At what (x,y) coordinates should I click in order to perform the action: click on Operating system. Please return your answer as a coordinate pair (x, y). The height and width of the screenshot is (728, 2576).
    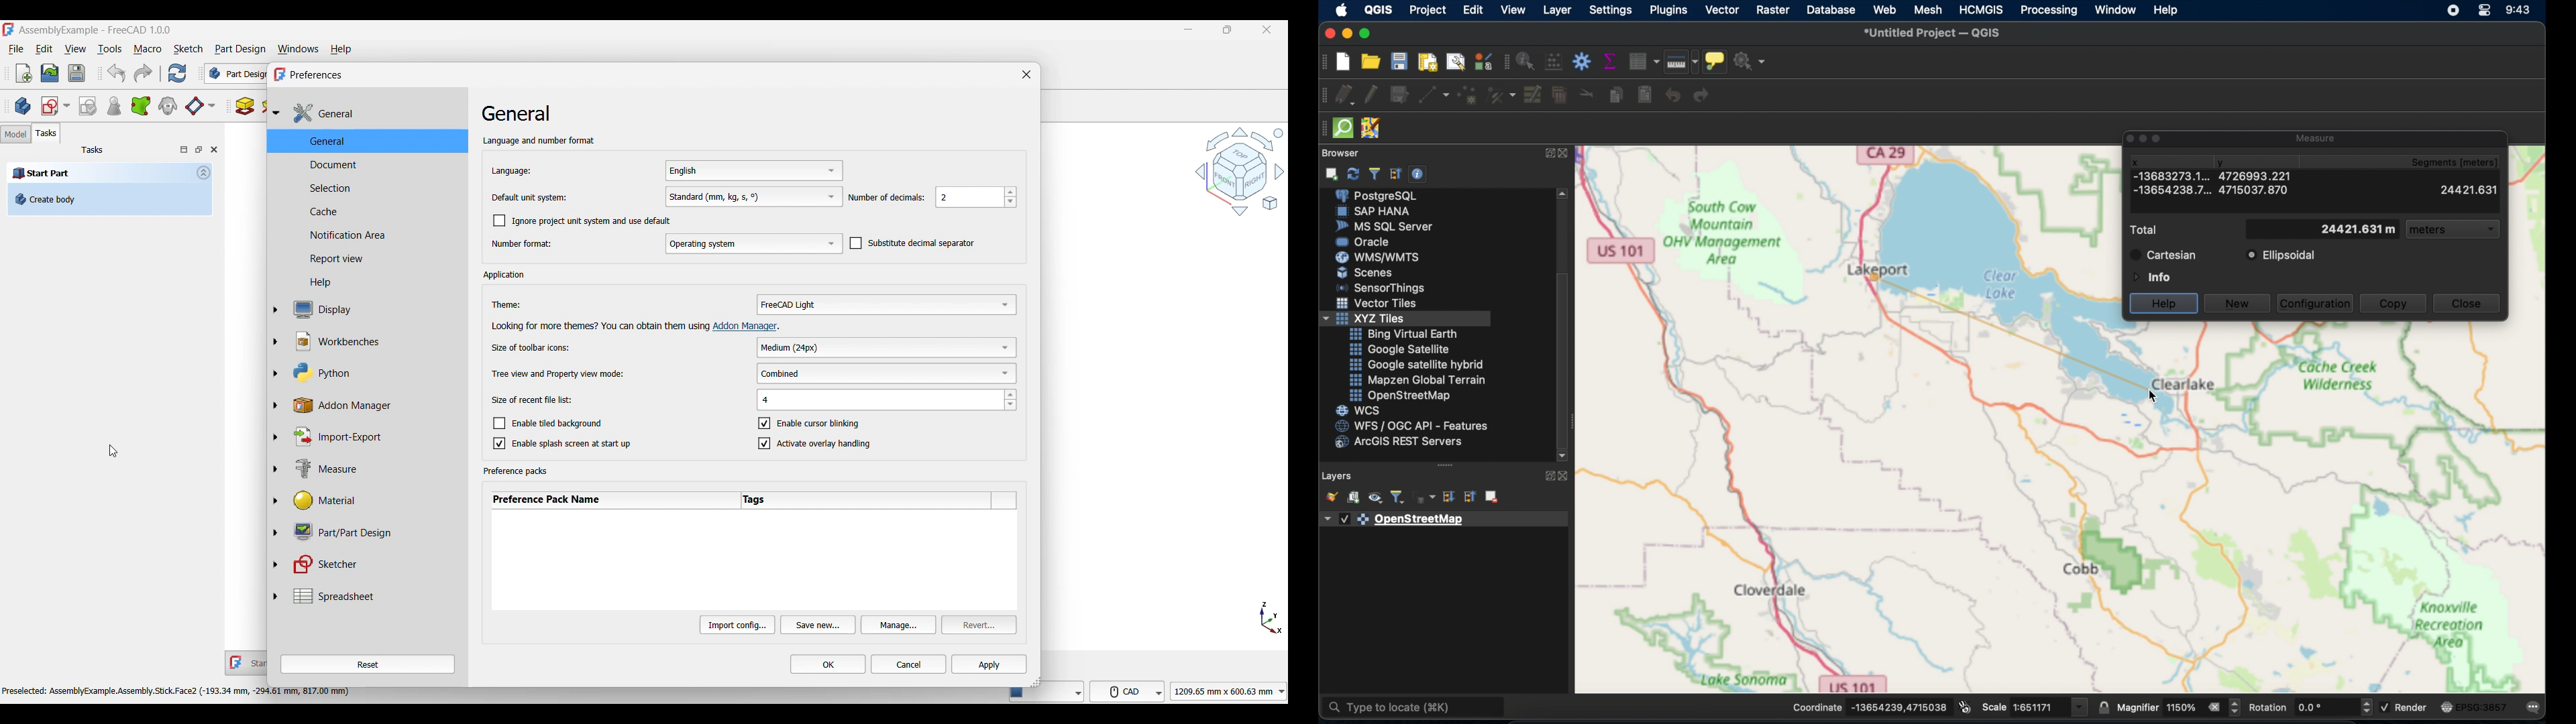
    Looking at the image, I should click on (753, 244).